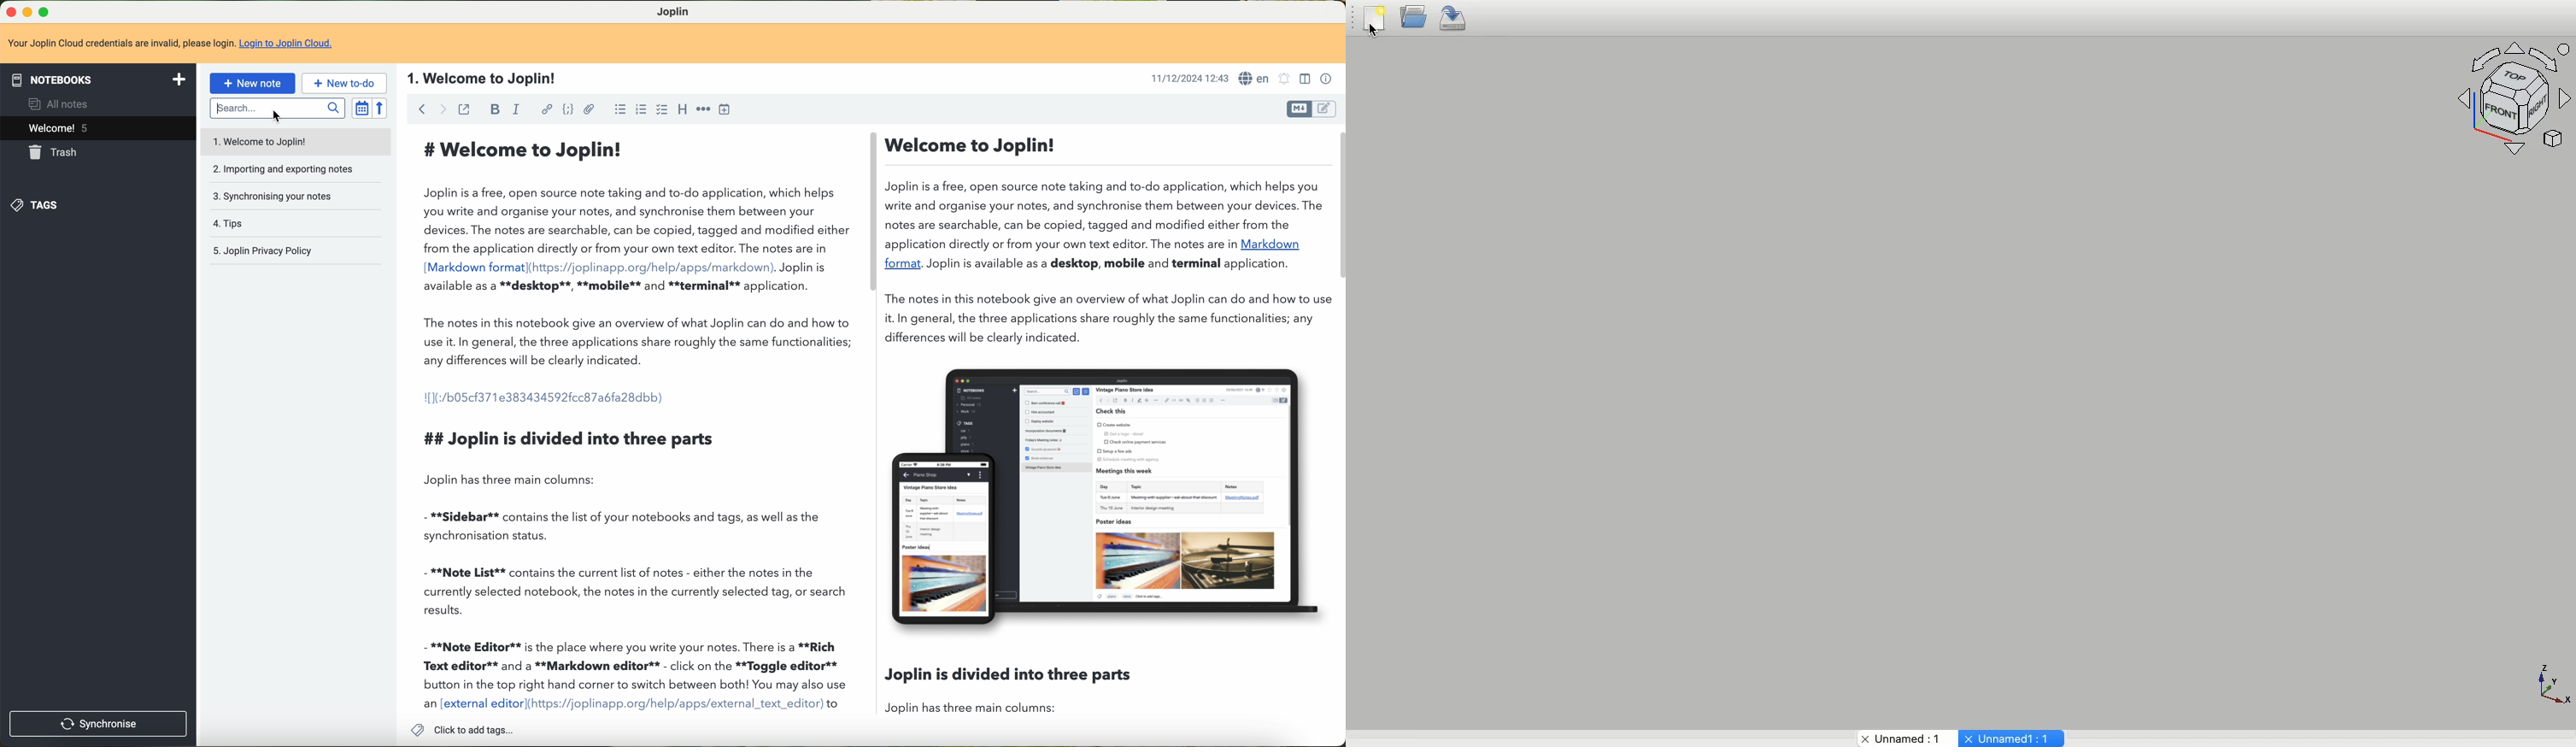 Image resolution: width=2576 pixels, height=756 pixels. Describe the element at coordinates (1010, 693) in the screenshot. I see `Joplin is dividied into three parts` at that location.